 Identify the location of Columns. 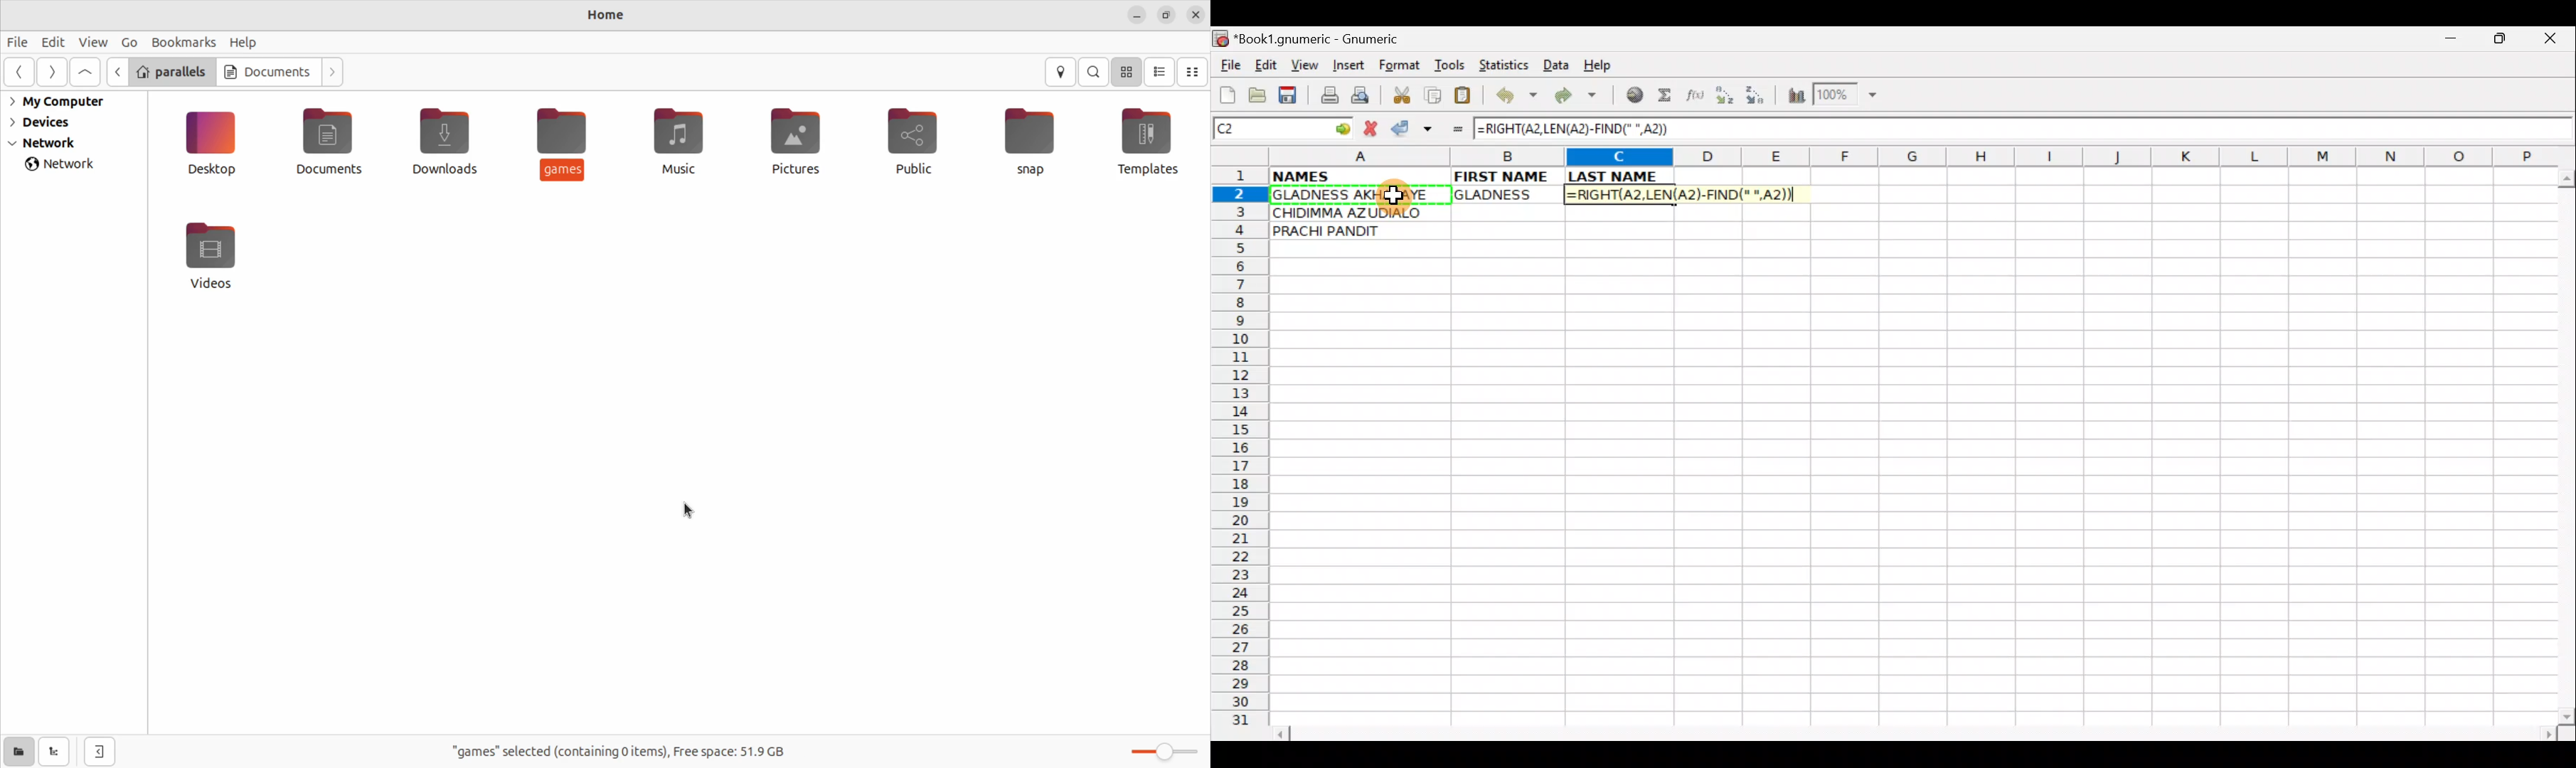
(1905, 158).